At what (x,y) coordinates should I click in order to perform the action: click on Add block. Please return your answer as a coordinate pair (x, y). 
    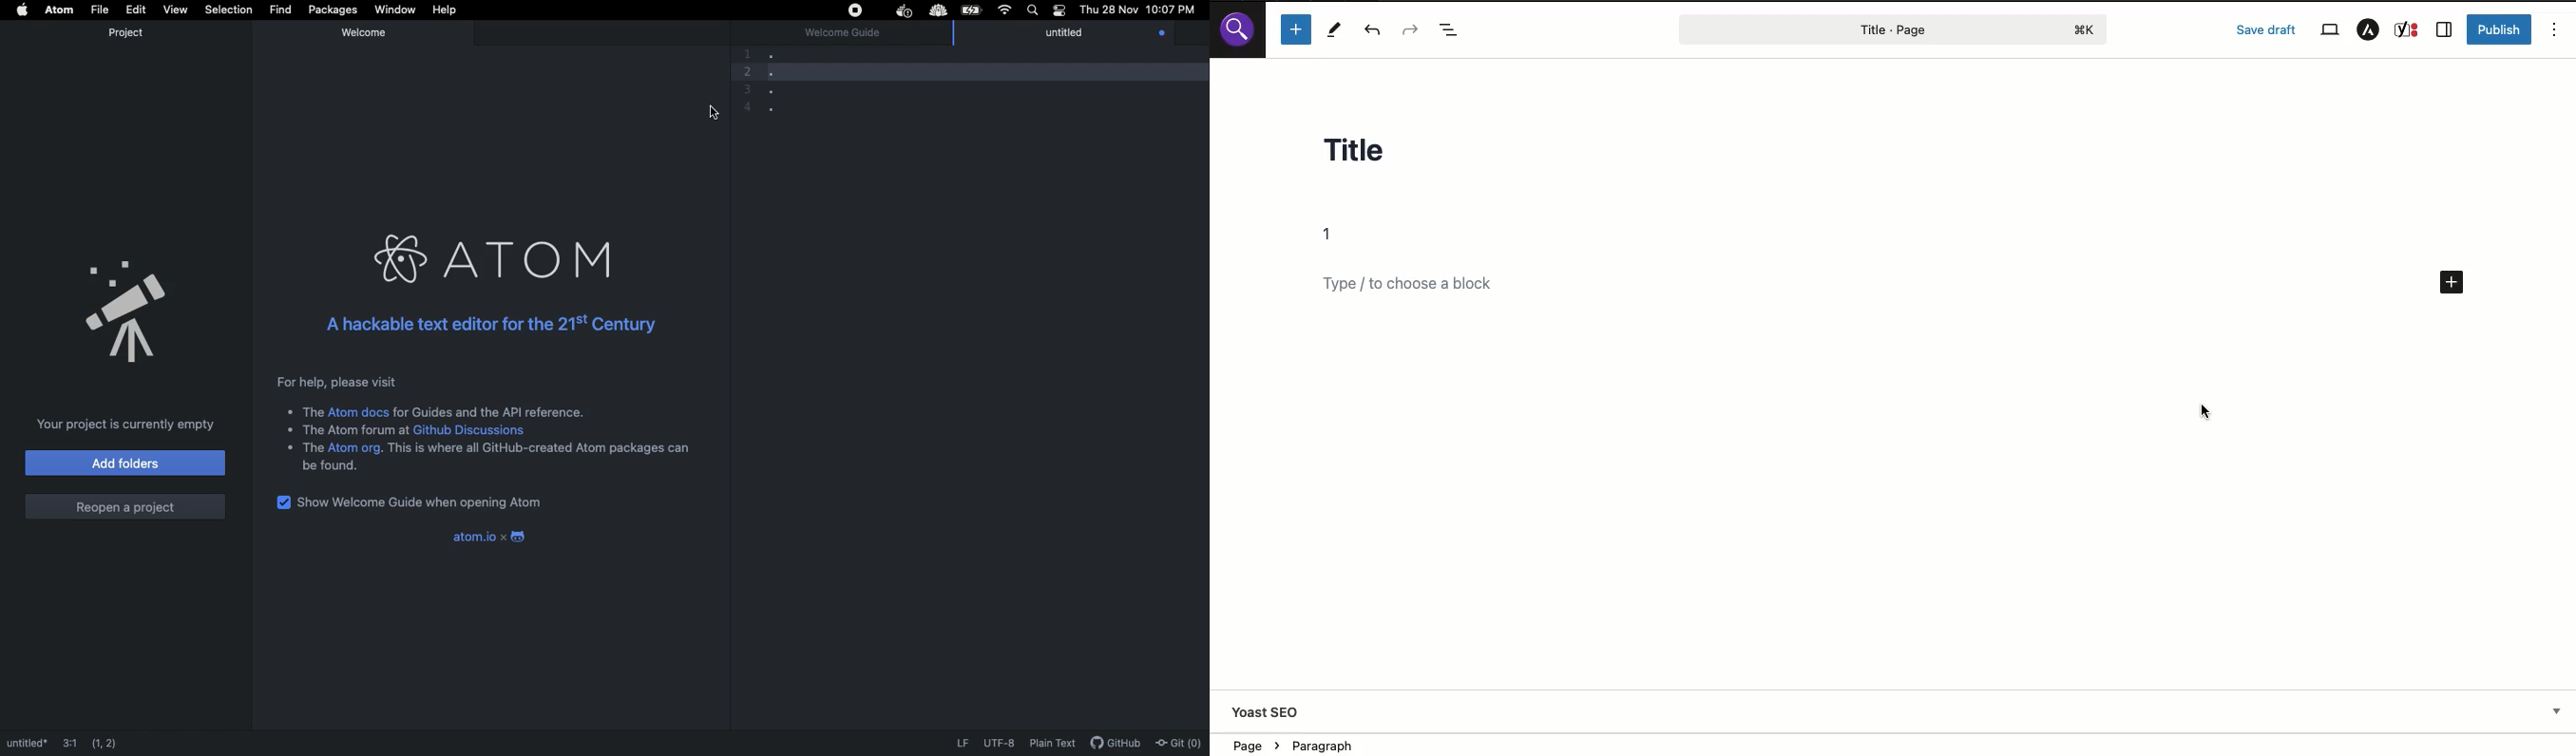
    Looking at the image, I should click on (1295, 29).